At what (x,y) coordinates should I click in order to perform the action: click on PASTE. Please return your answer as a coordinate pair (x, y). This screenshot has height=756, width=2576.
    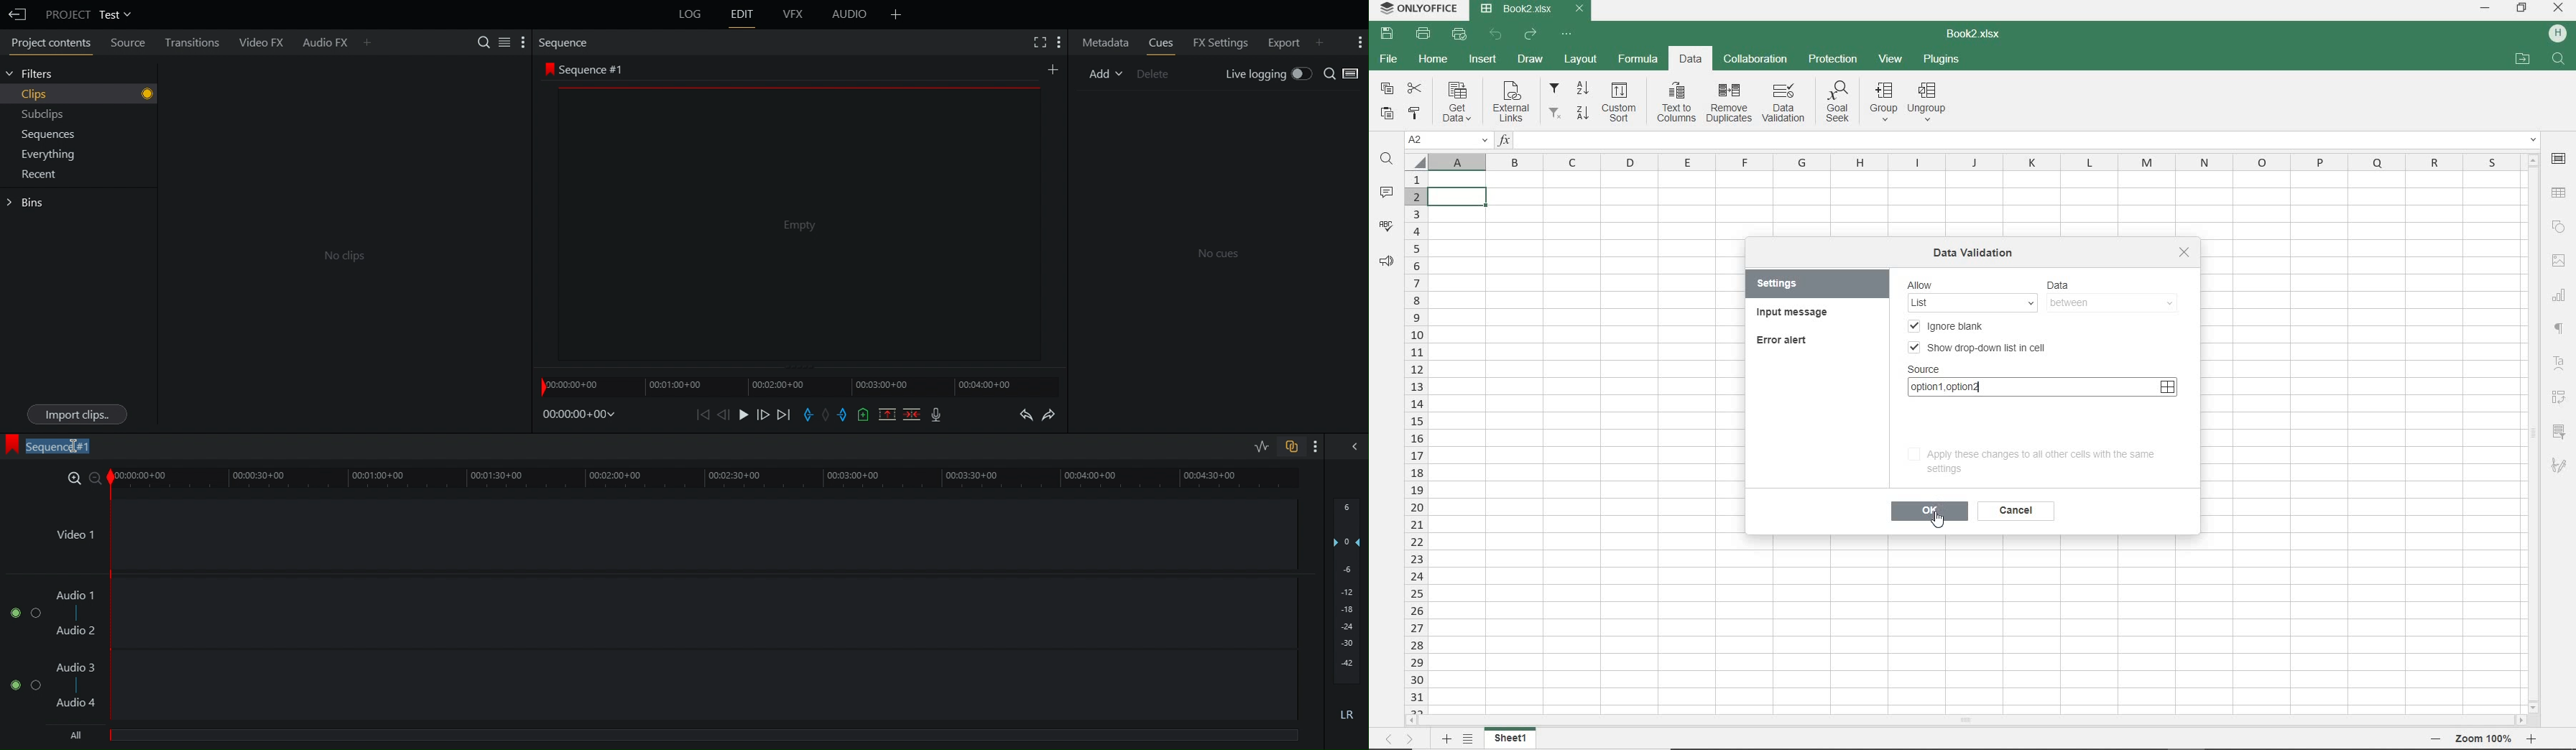
    Looking at the image, I should click on (1390, 114).